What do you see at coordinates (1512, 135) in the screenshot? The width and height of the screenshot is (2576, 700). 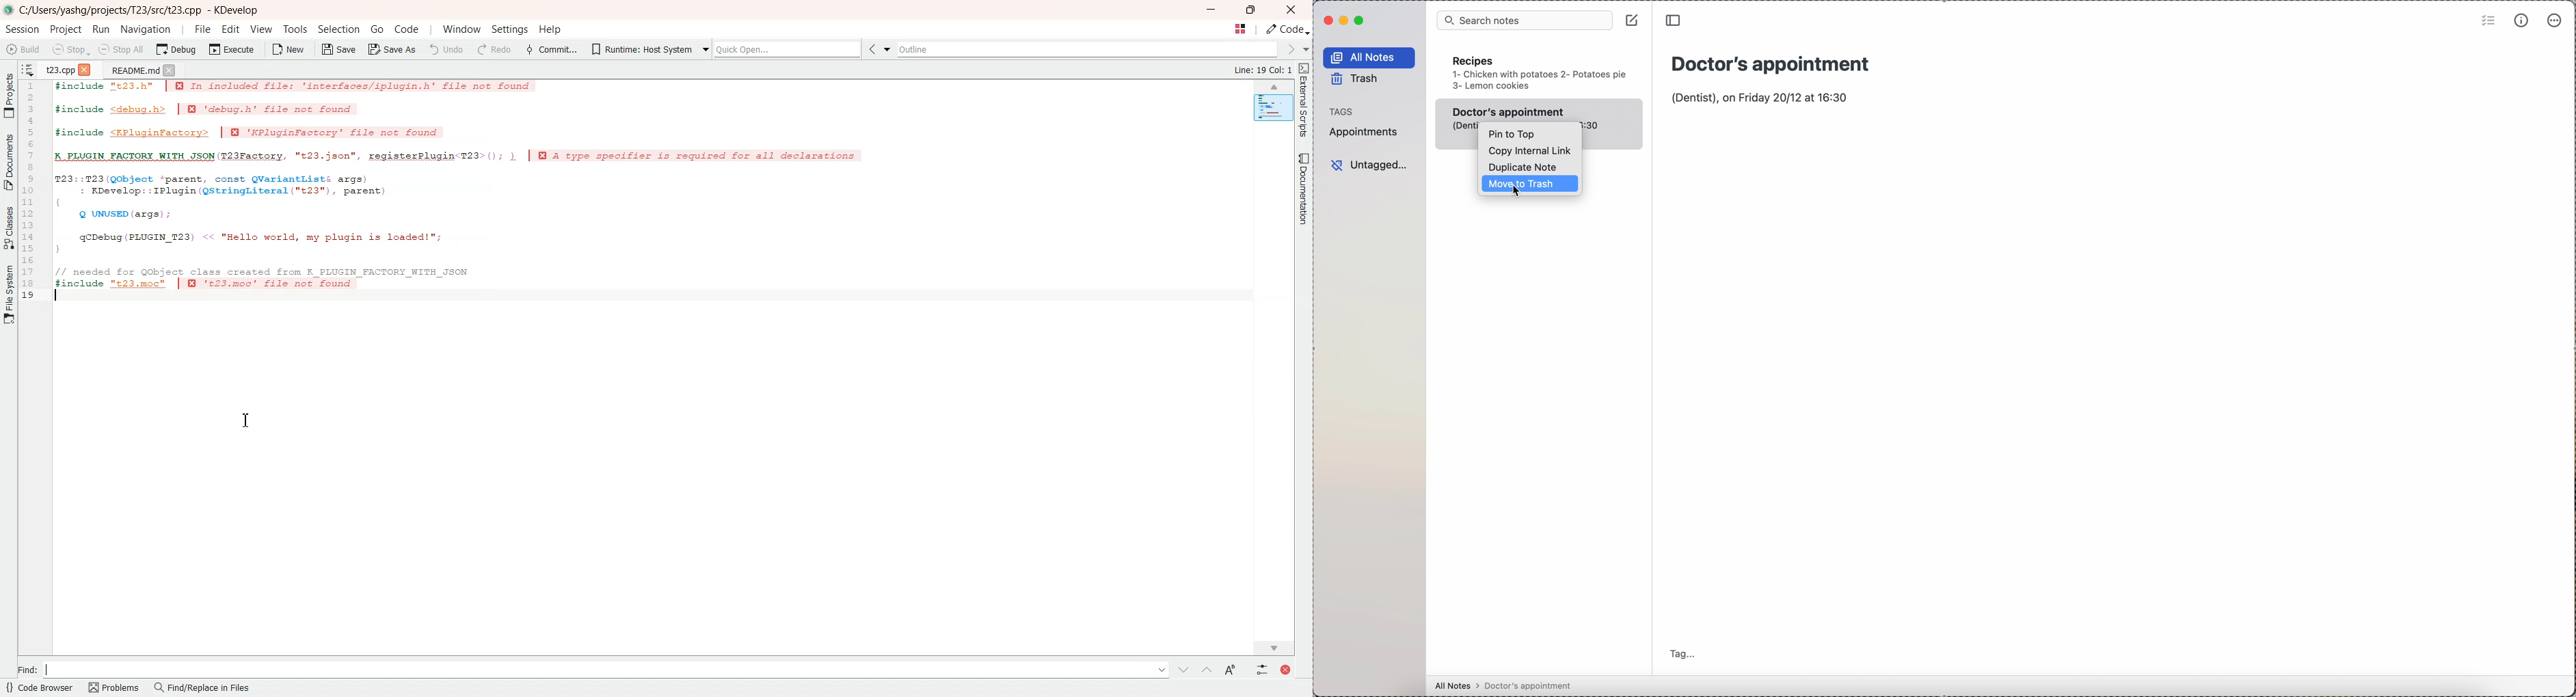 I see `pin to top` at bounding box center [1512, 135].